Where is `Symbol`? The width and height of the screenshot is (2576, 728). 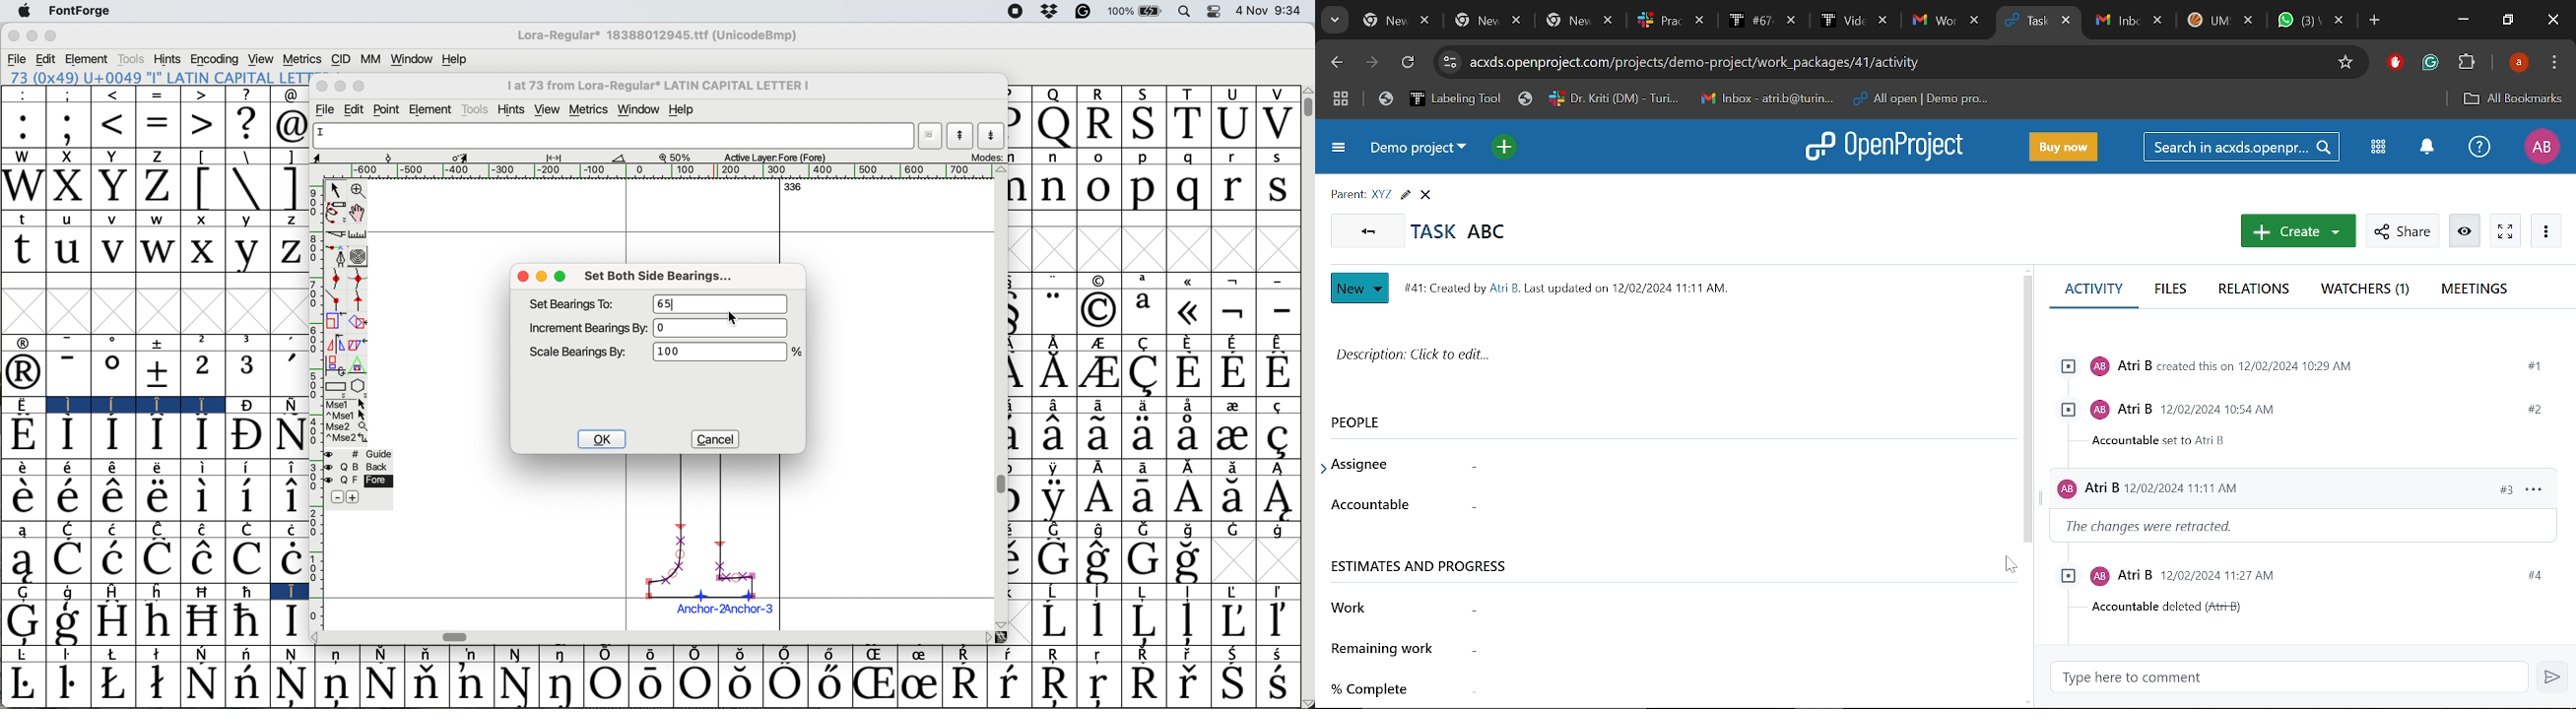
Symbol is located at coordinates (1187, 561).